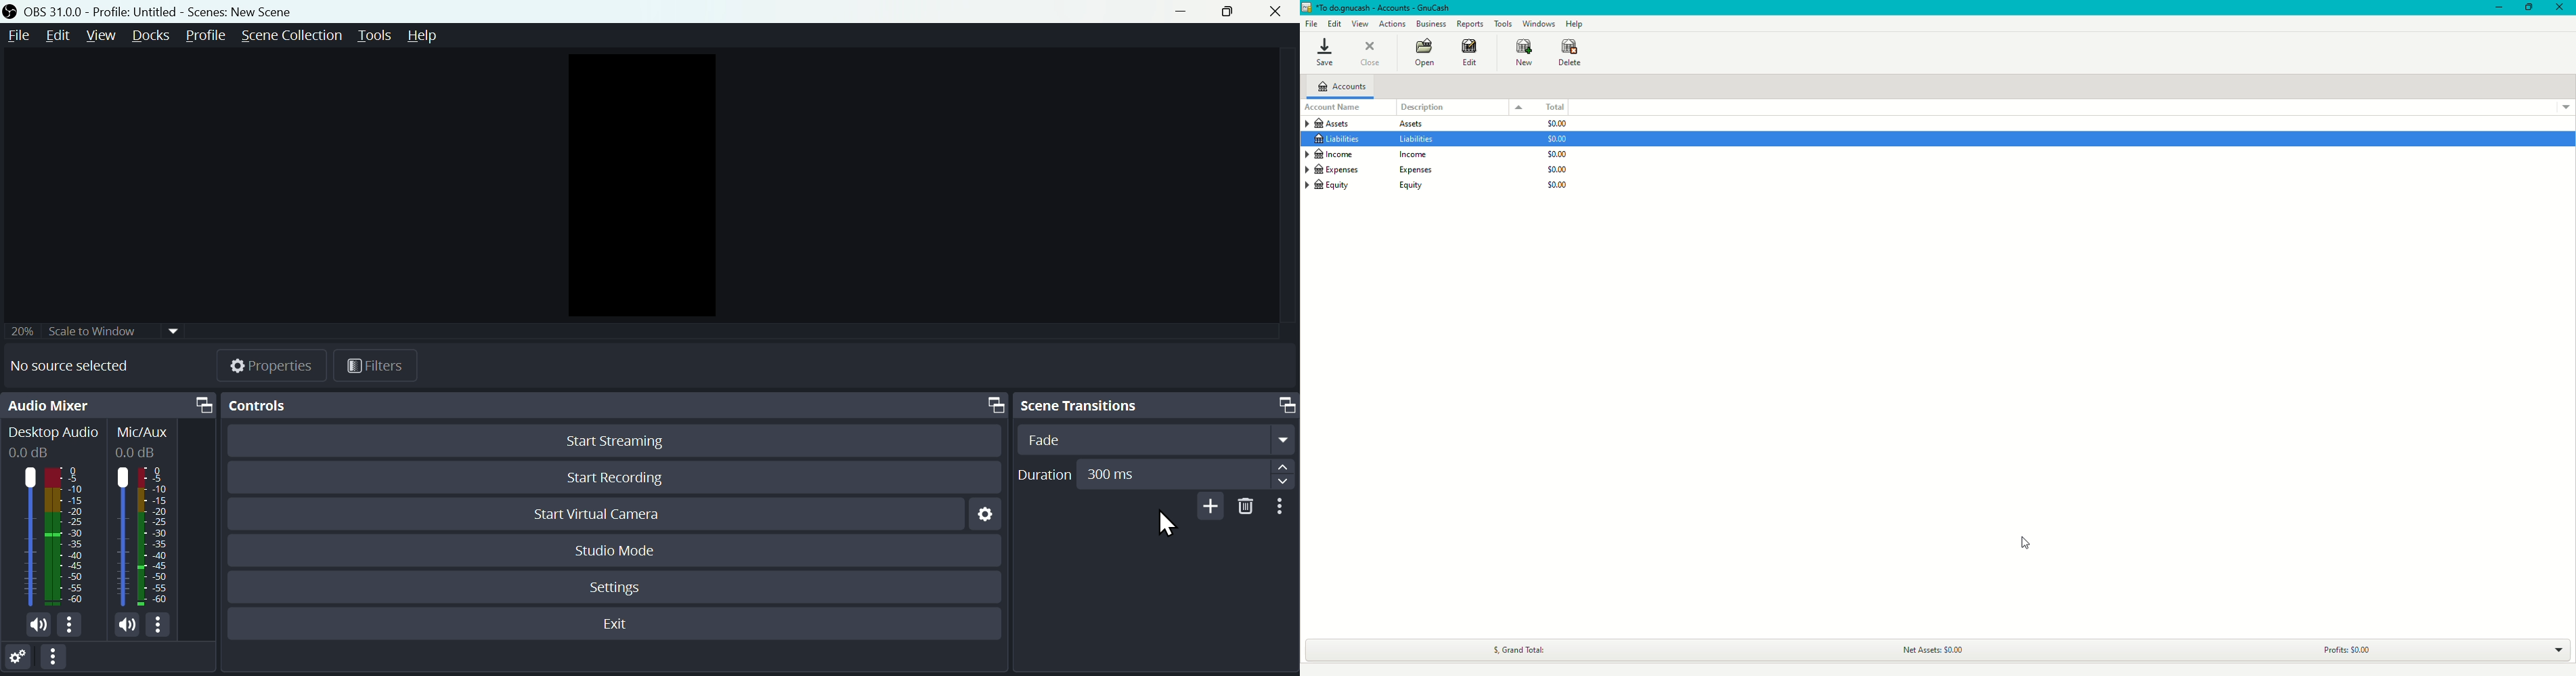 The height and width of the screenshot is (700, 2576). Describe the element at coordinates (290, 35) in the screenshot. I see `Scene collection` at that location.